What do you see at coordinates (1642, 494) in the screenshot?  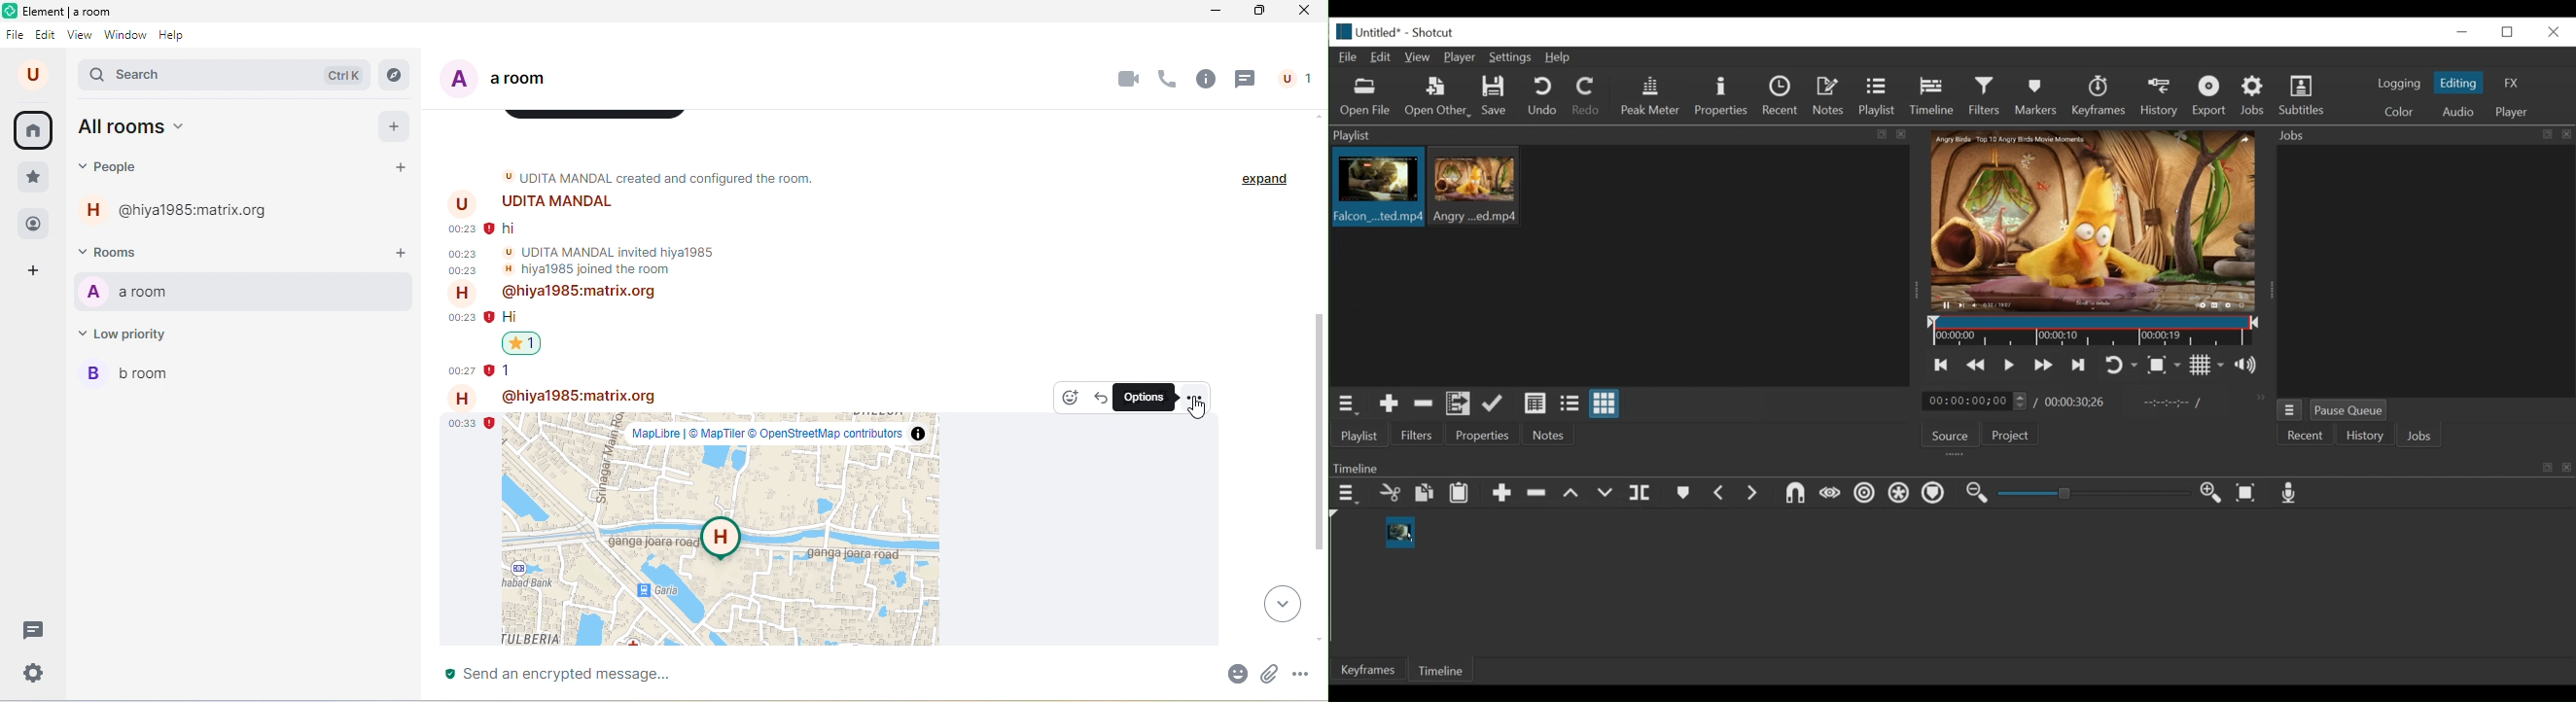 I see `split at playhead` at bounding box center [1642, 494].